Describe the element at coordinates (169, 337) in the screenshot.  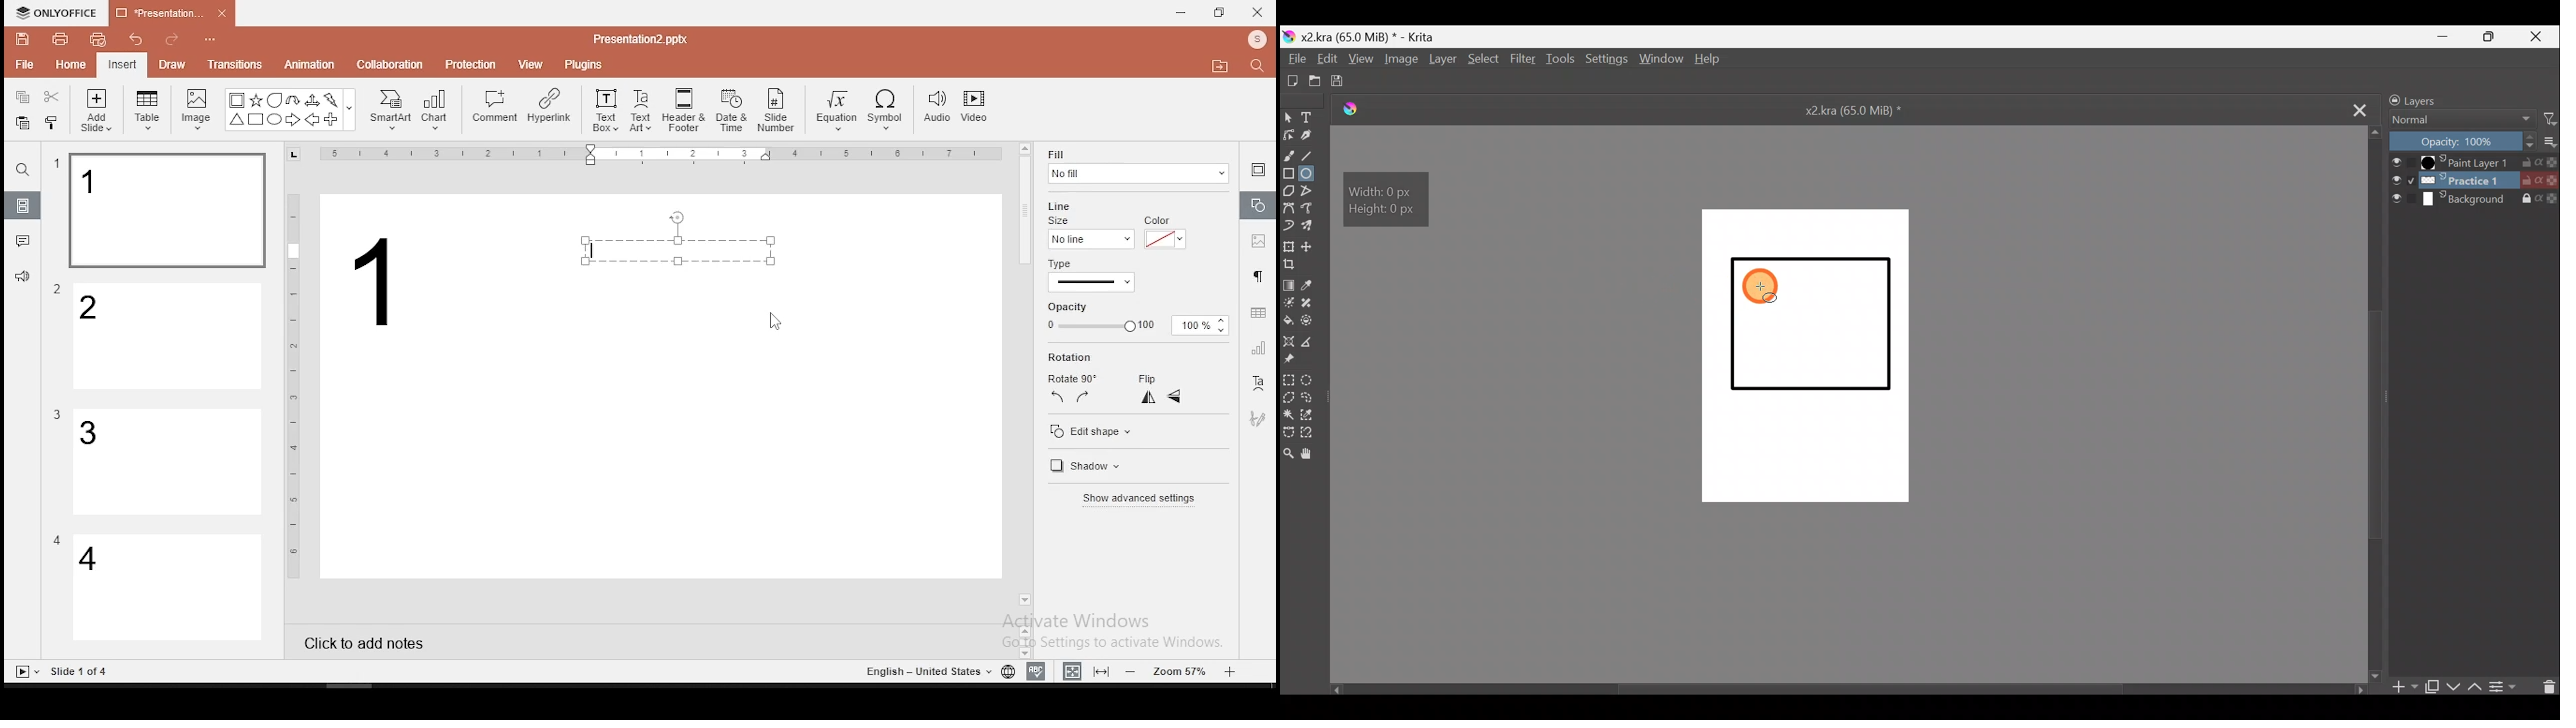
I see `slide 2` at that location.